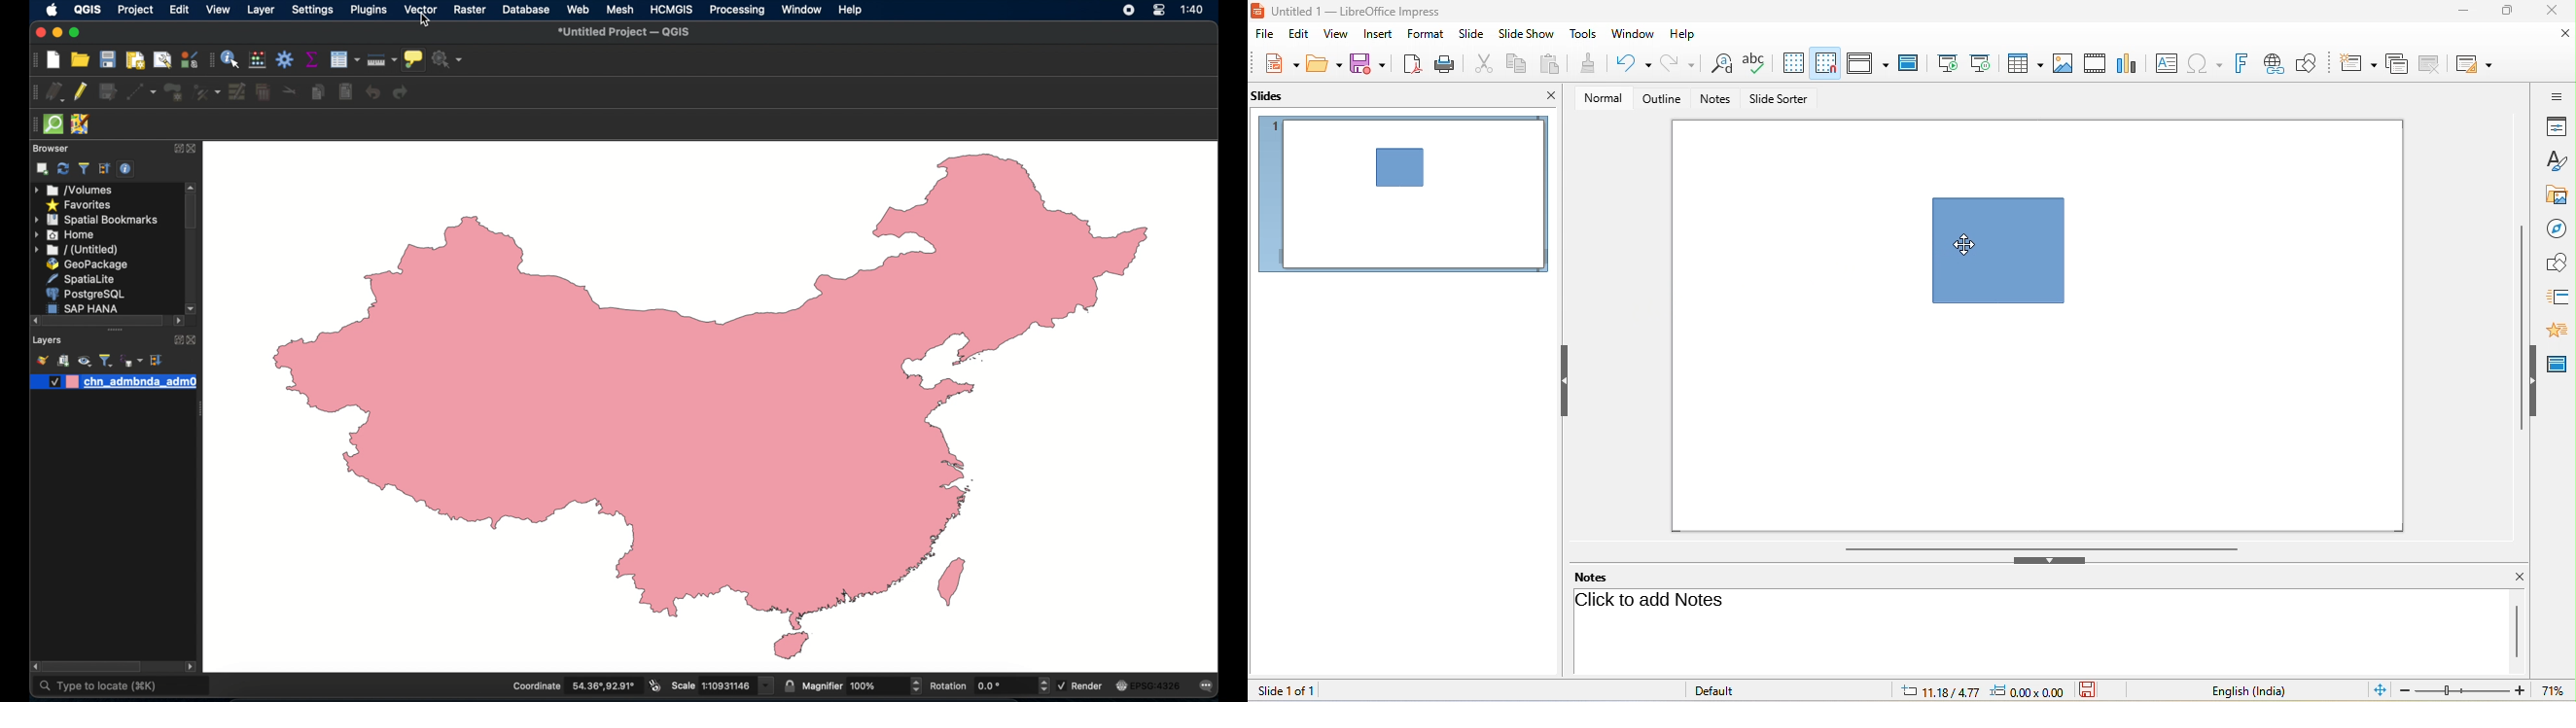 Image resolution: width=2576 pixels, height=728 pixels. Describe the element at coordinates (141, 92) in the screenshot. I see `digitize with segment` at that location.